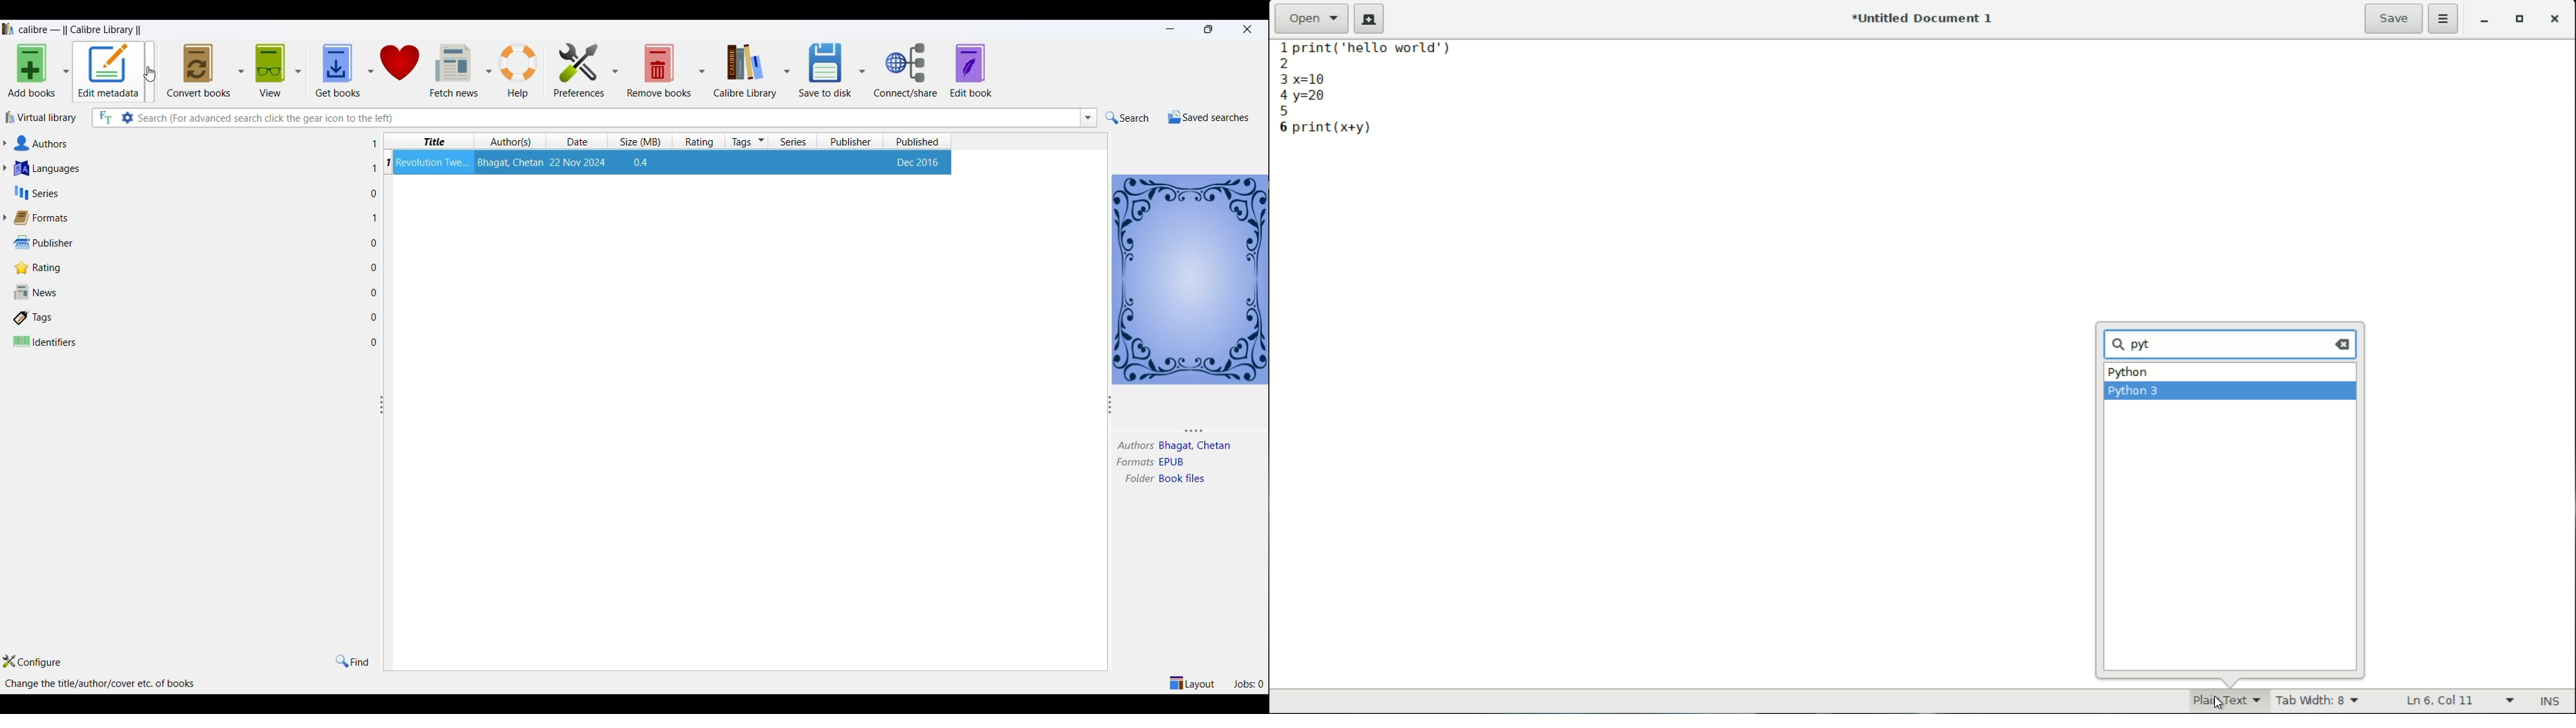 The height and width of the screenshot is (728, 2576). I want to click on print x + y, so click(1334, 127).